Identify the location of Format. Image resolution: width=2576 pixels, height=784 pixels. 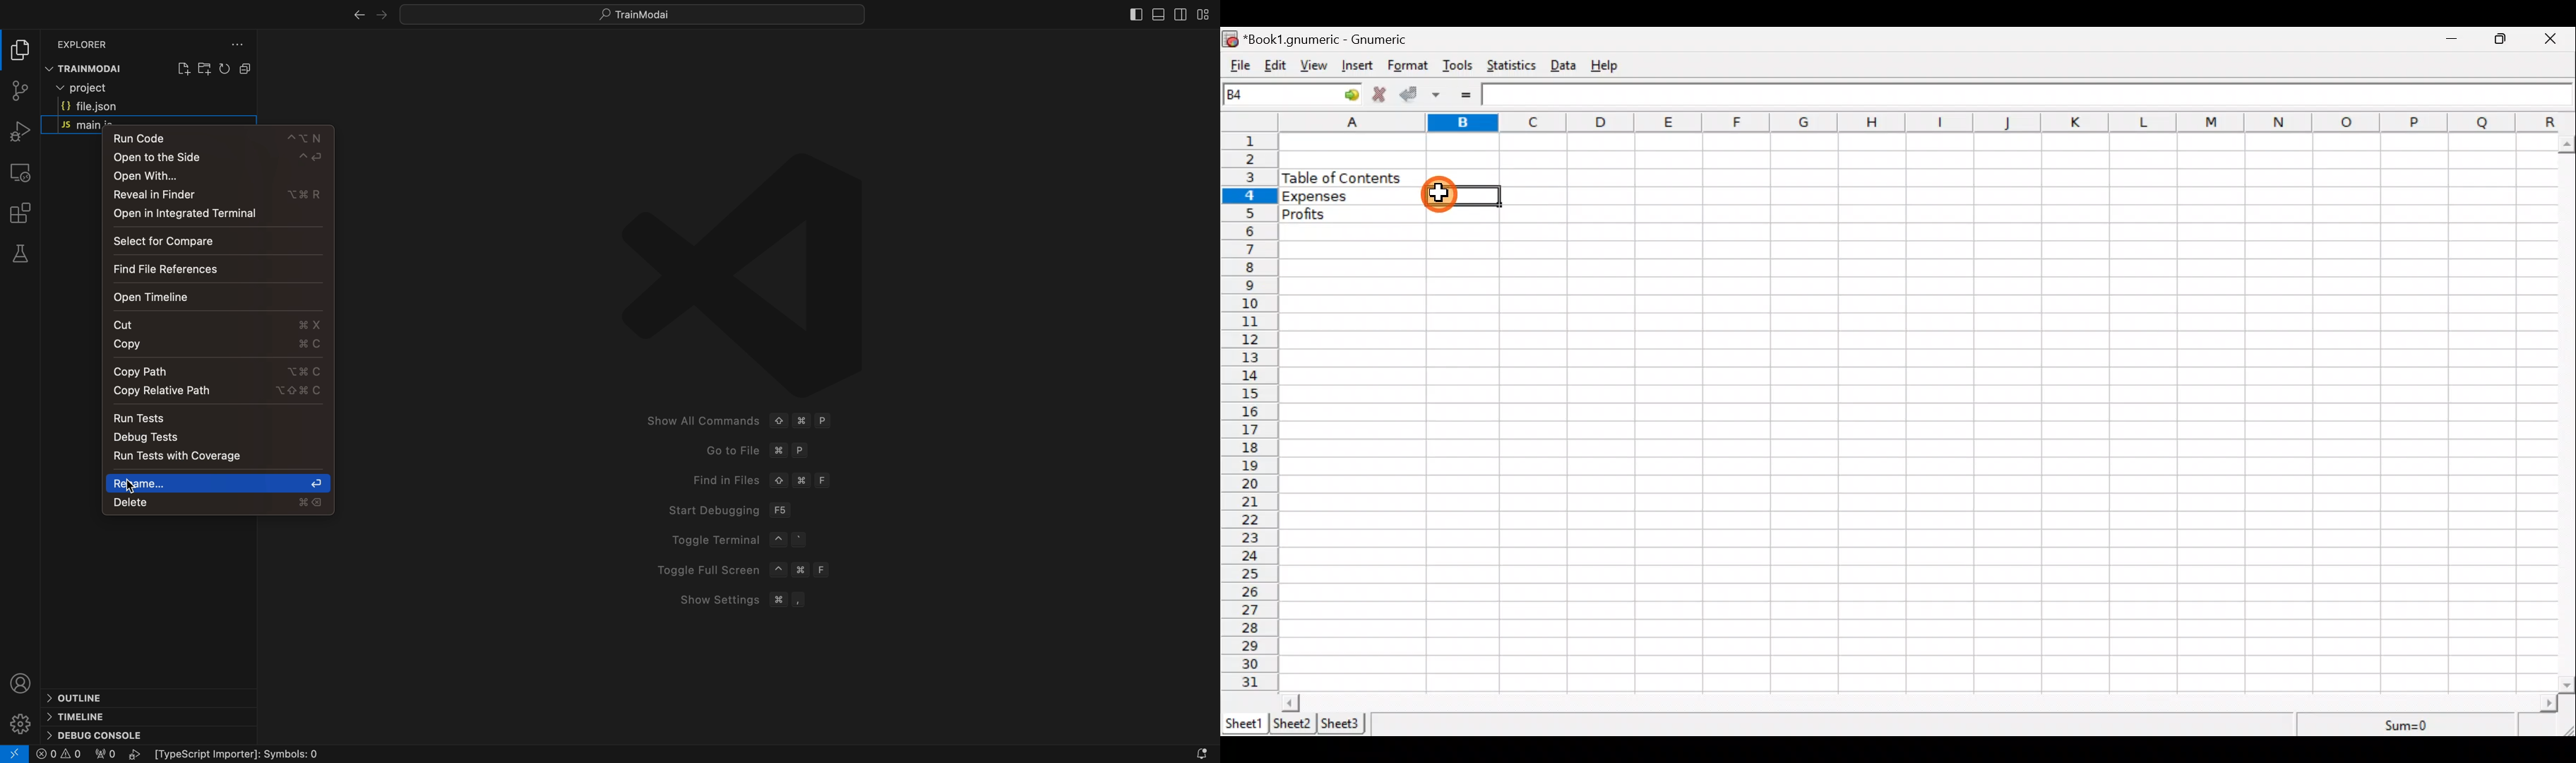
(1408, 66).